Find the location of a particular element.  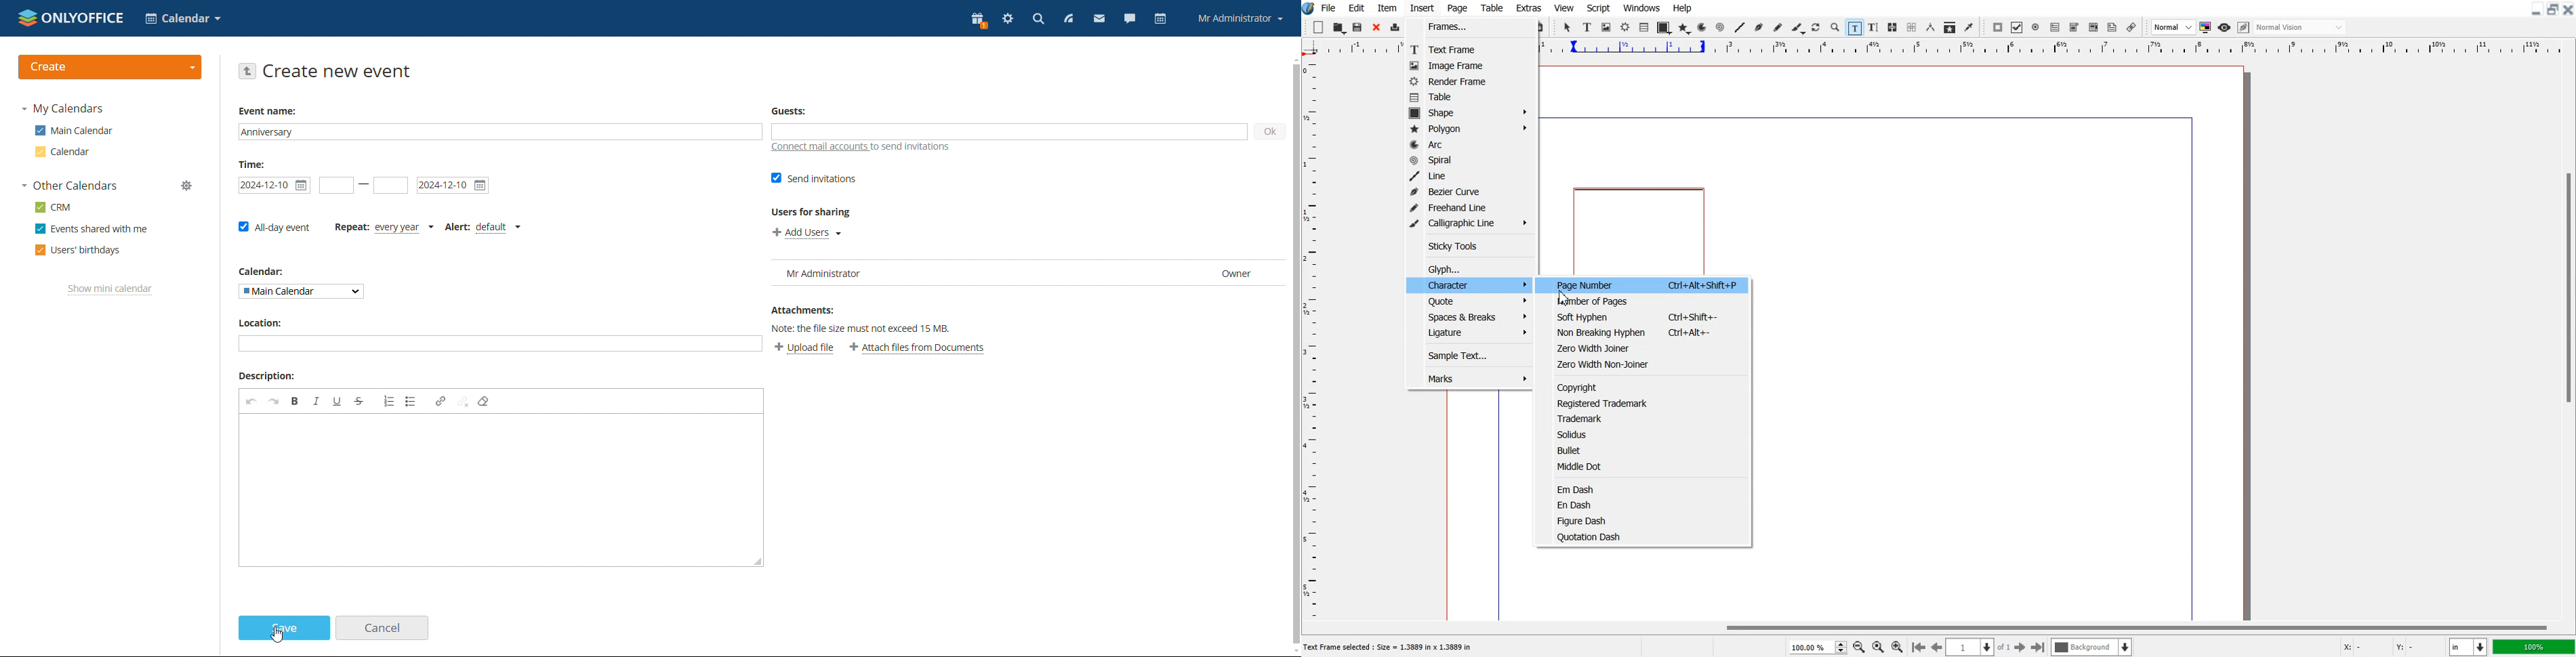

my calendar is located at coordinates (68, 110).